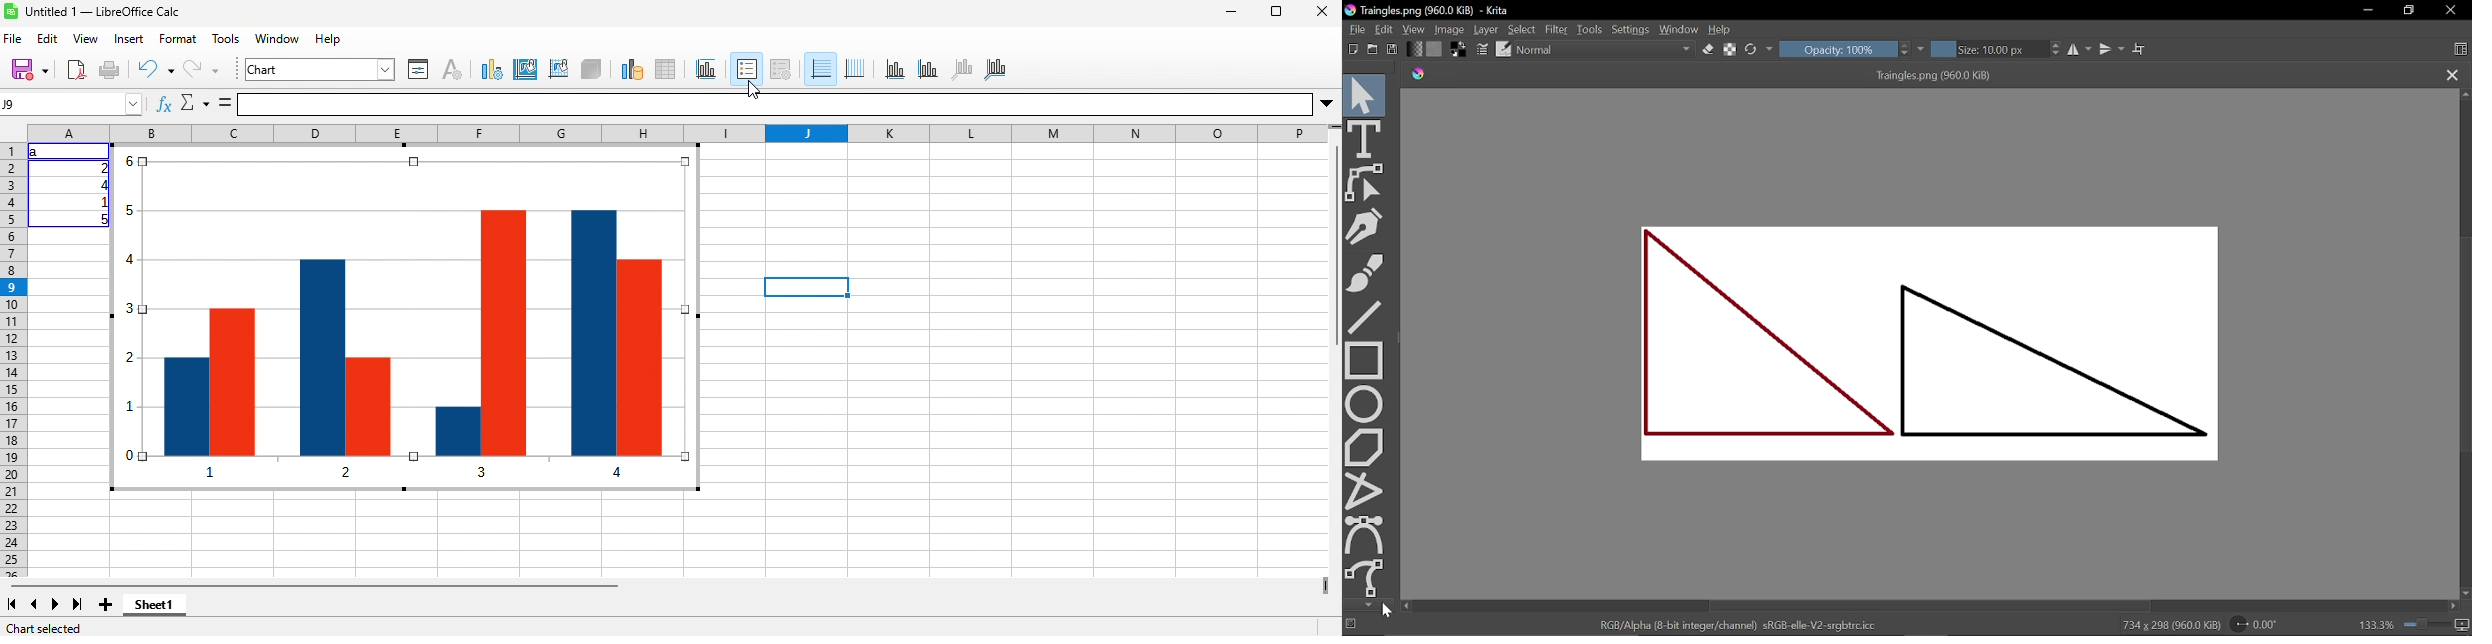 This screenshot has height=644, width=2492. I want to click on Select, so click(1521, 30).